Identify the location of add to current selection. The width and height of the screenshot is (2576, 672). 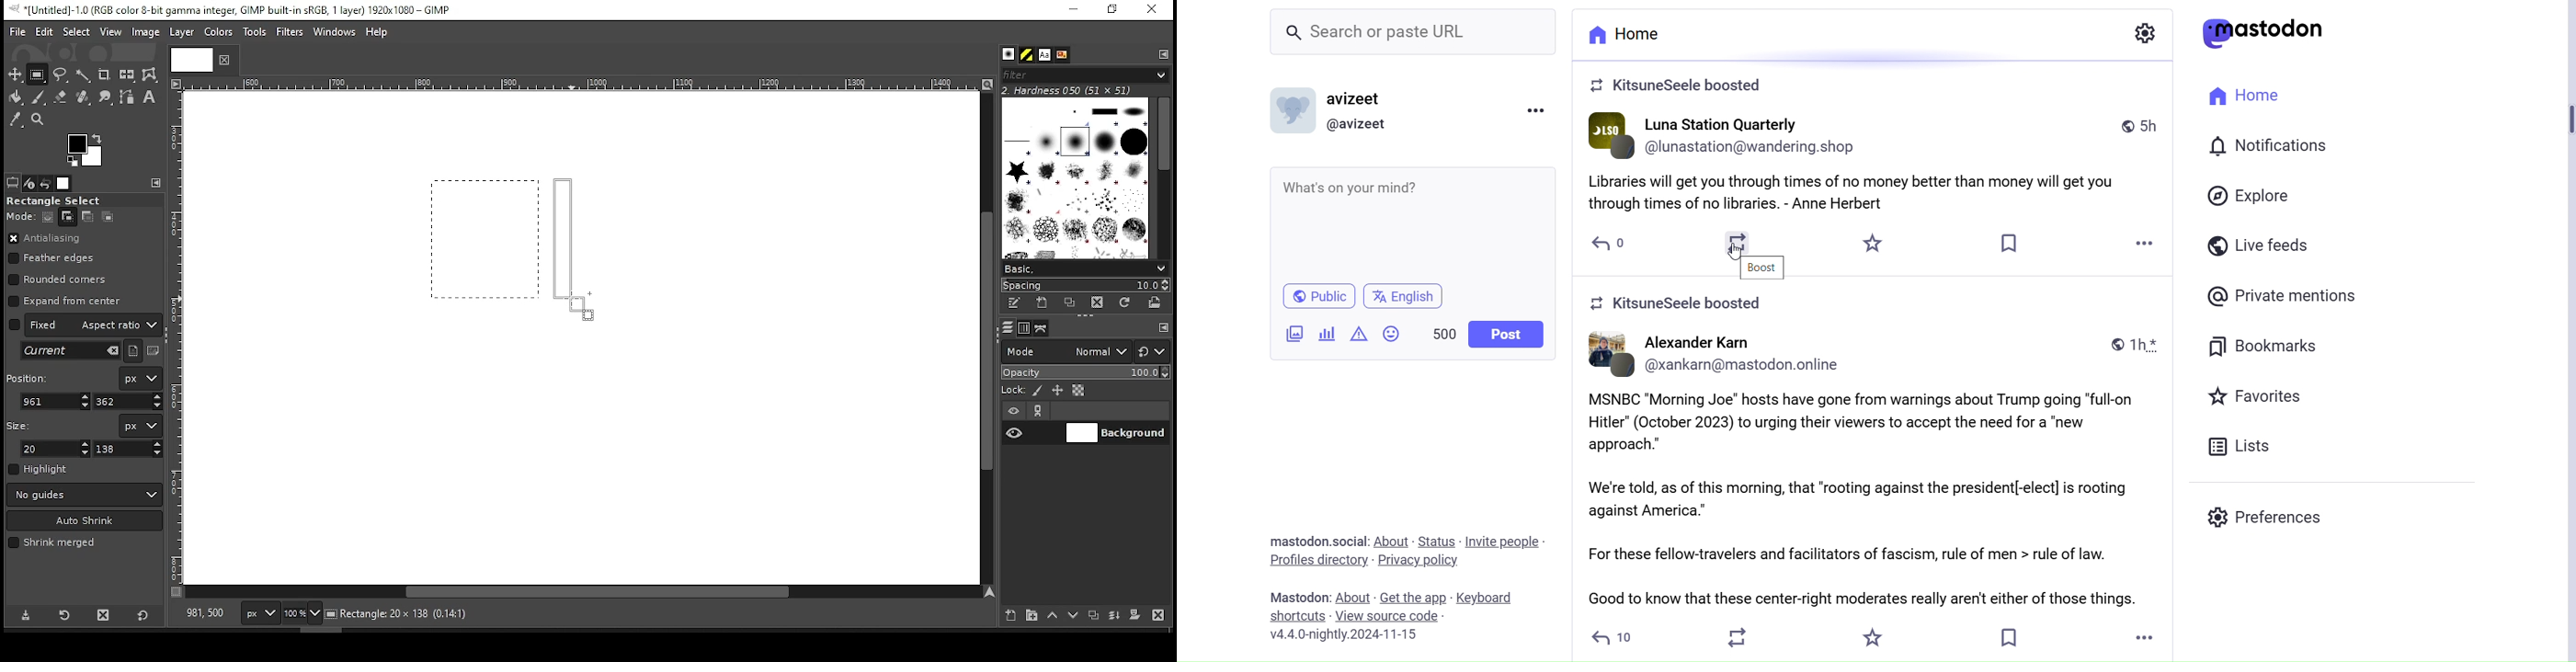
(68, 217).